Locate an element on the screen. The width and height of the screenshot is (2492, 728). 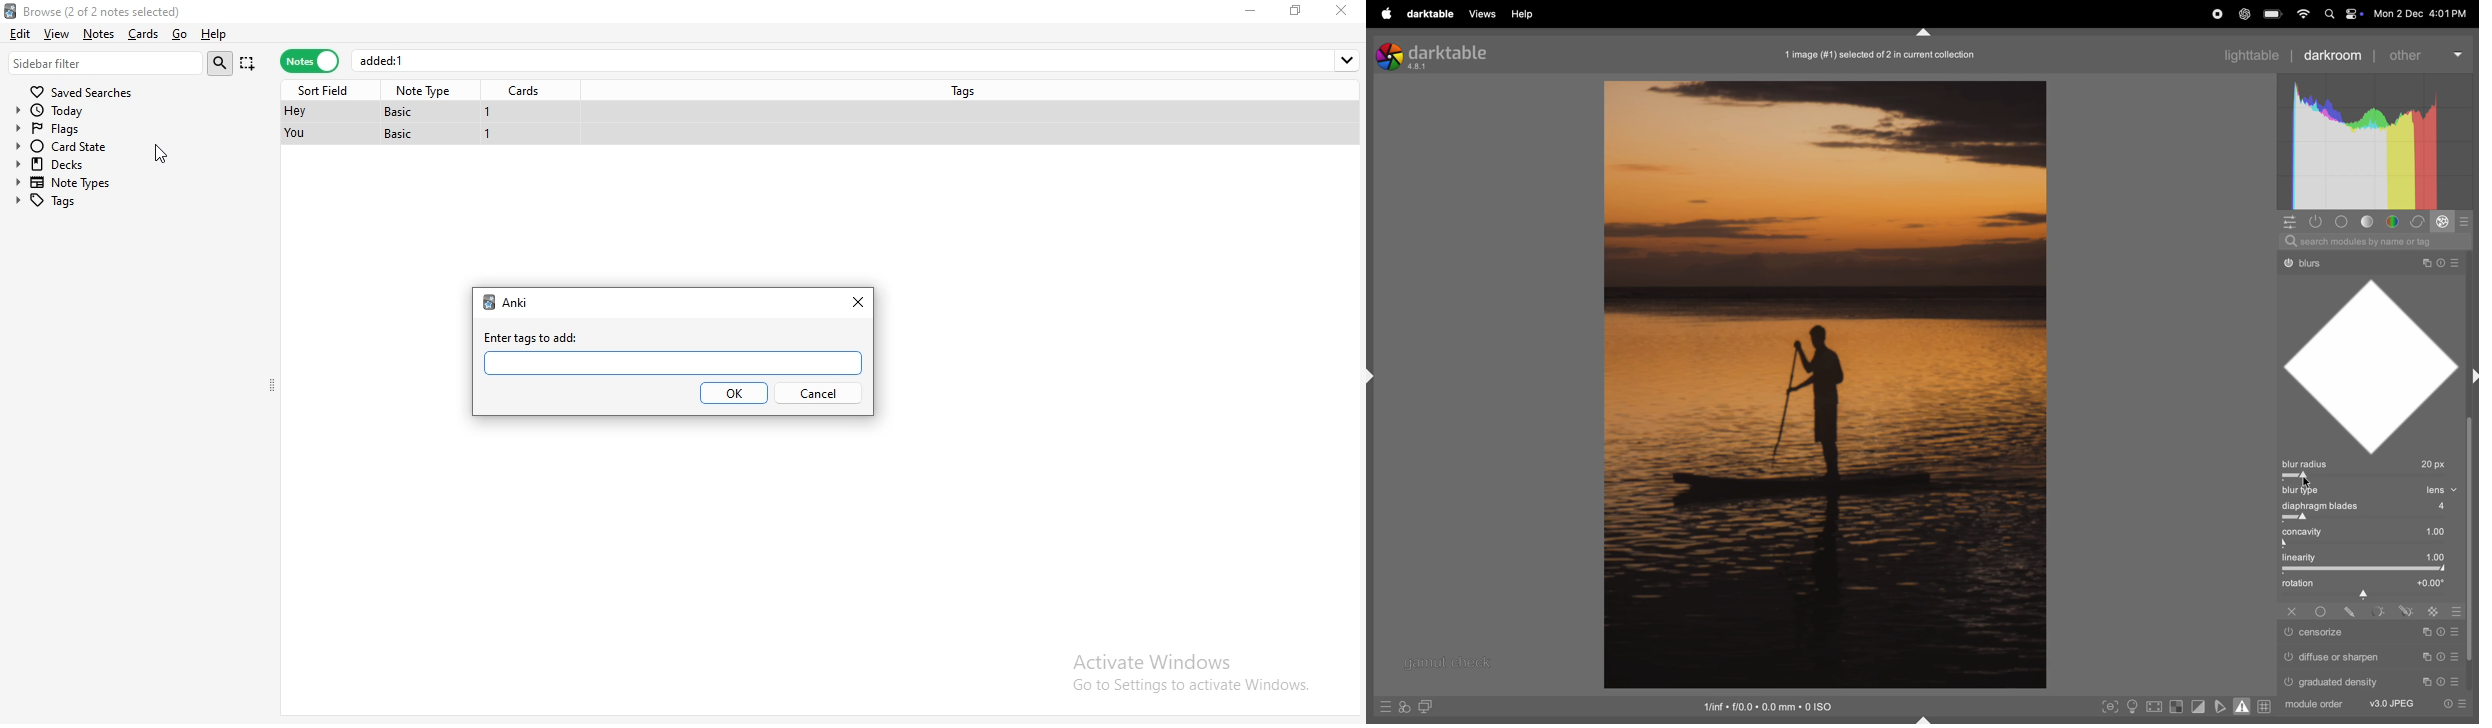
darktable is located at coordinates (1431, 14).